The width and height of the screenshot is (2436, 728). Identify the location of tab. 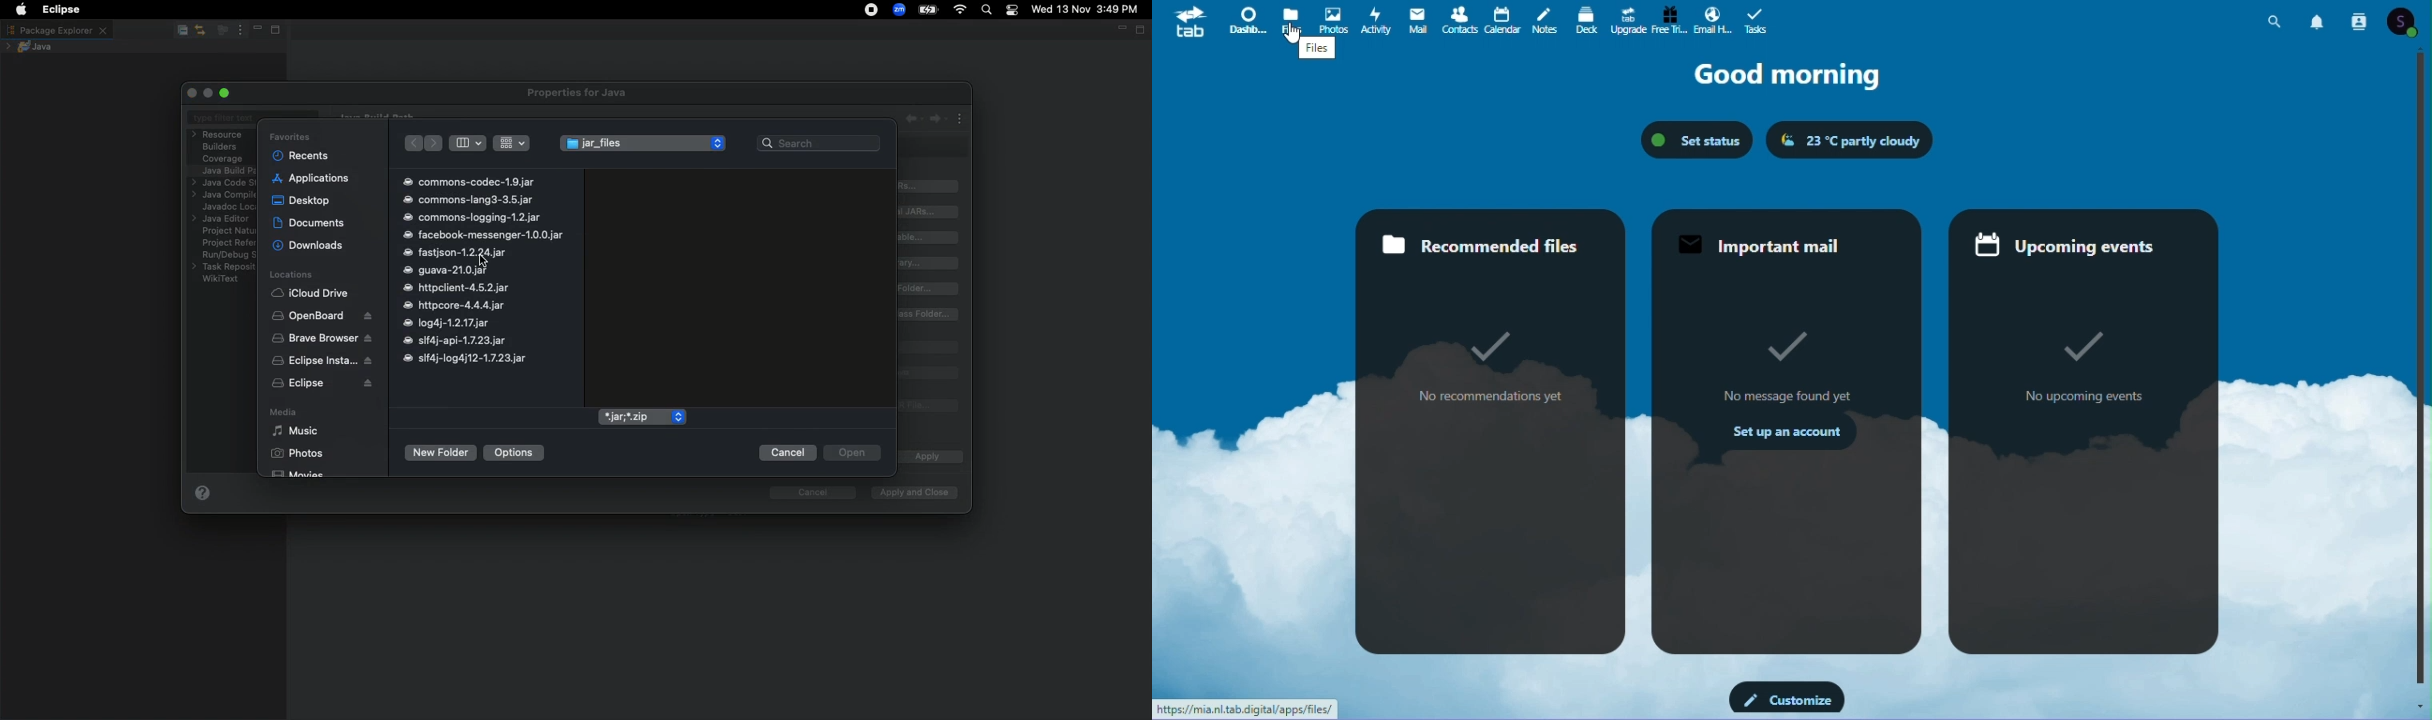
(1186, 24).